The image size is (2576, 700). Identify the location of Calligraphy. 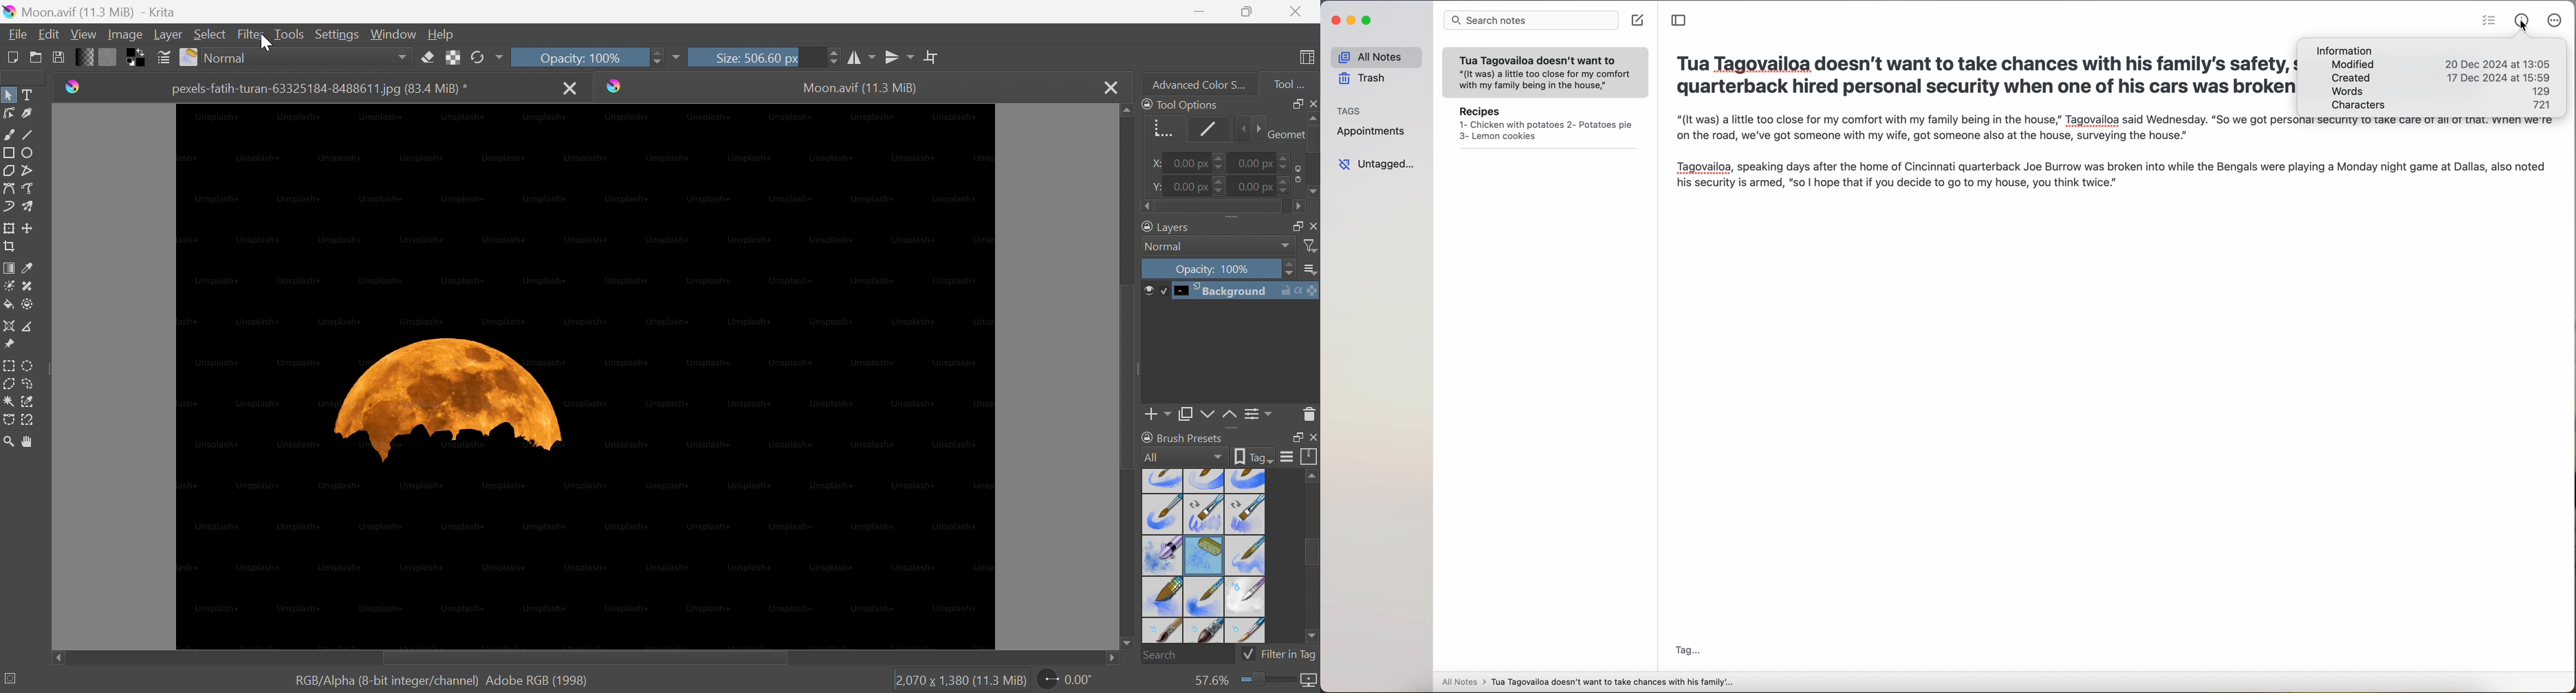
(30, 113).